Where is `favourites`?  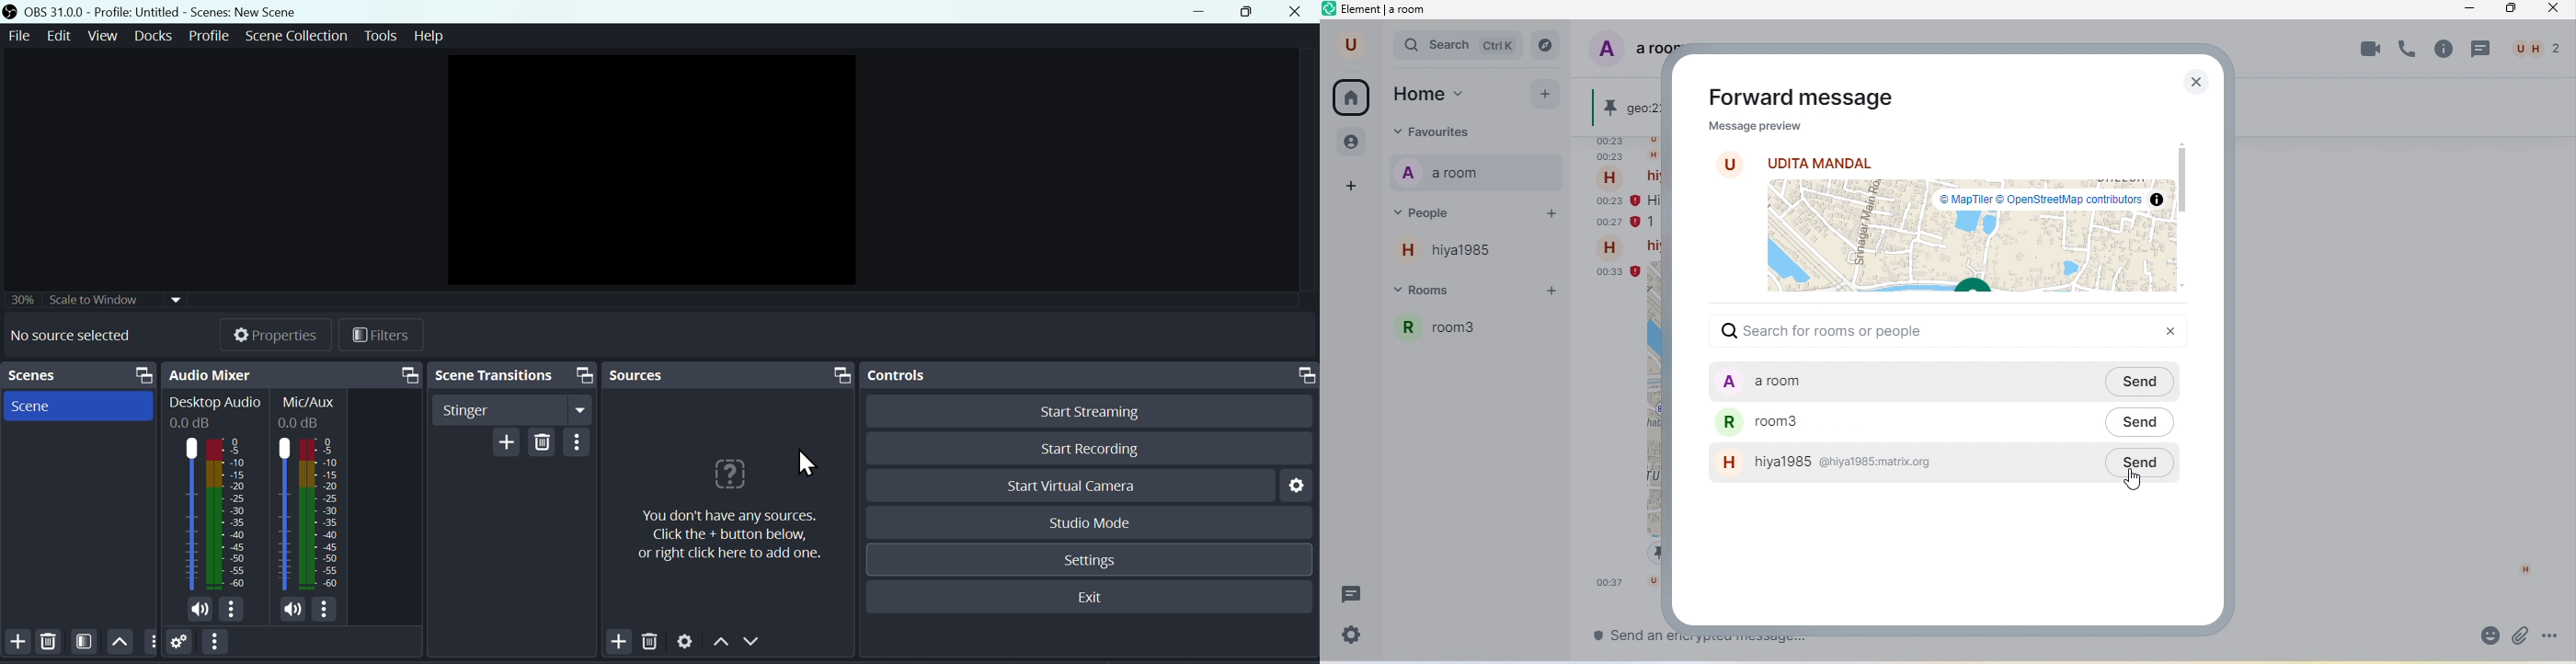 favourites is located at coordinates (1462, 132).